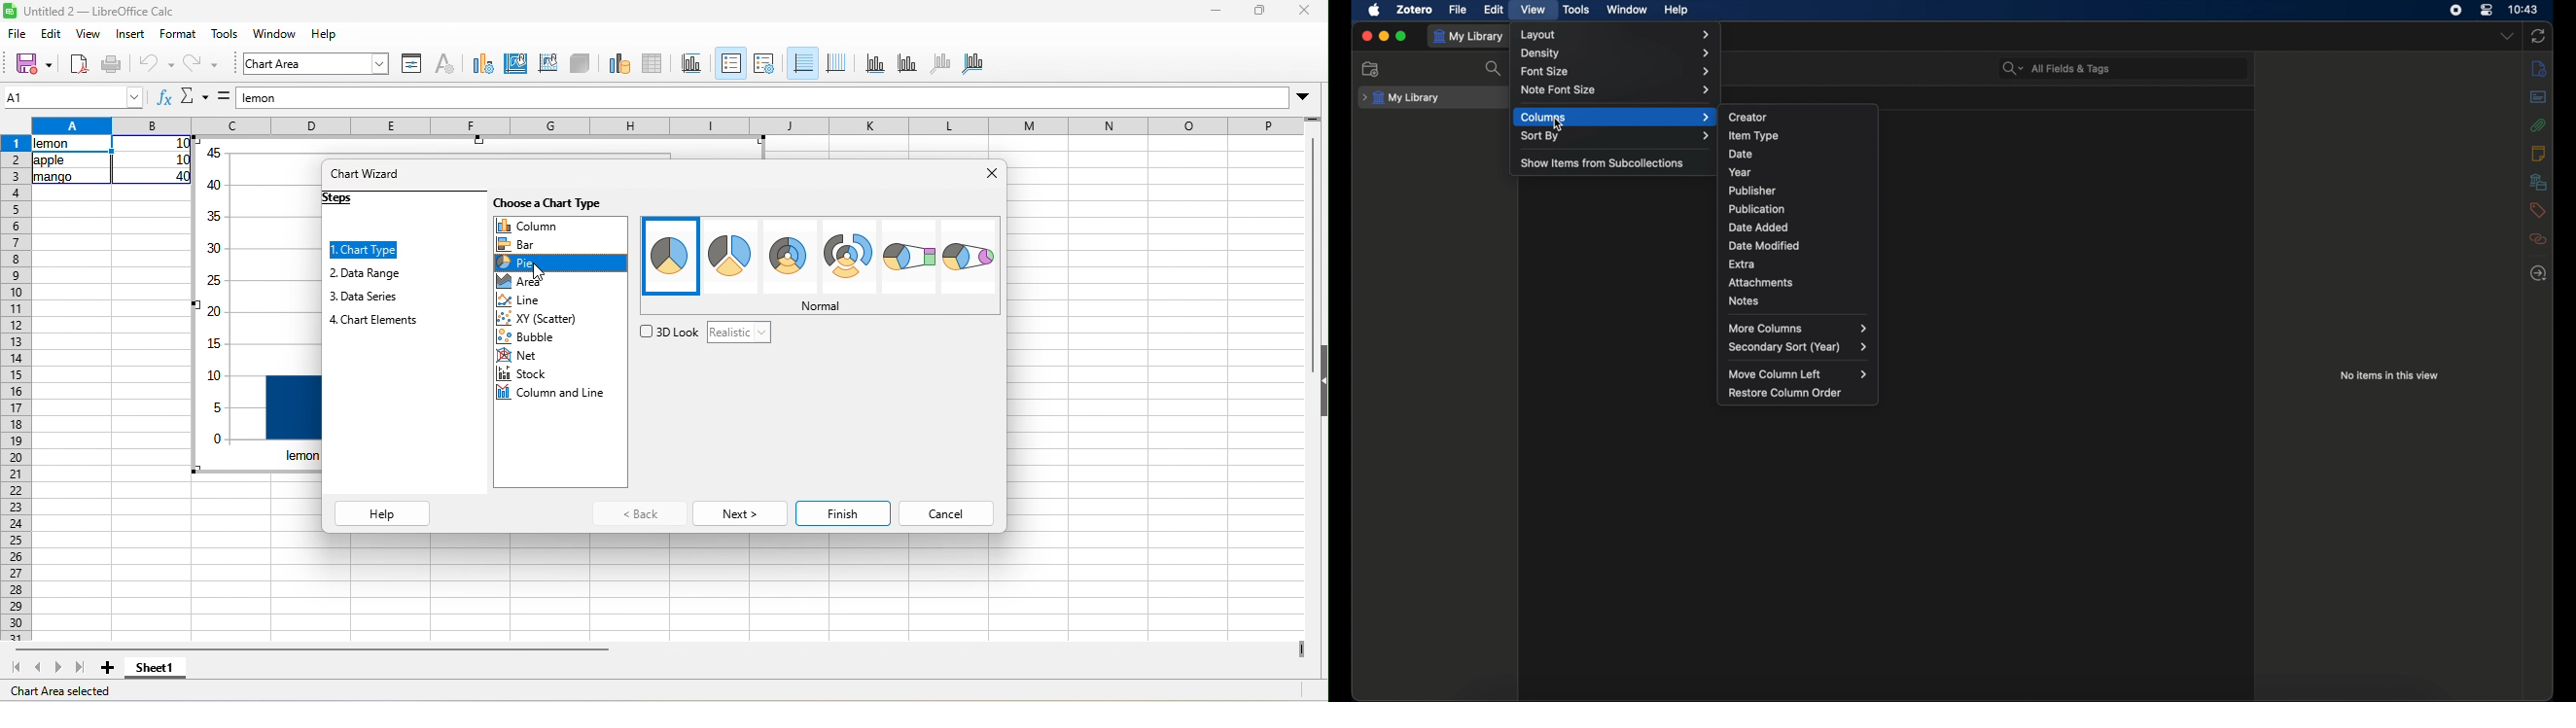 The width and height of the screenshot is (2576, 728). Describe the element at coordinates (1759, 227) in the screenshot. I see `date added` at that location.